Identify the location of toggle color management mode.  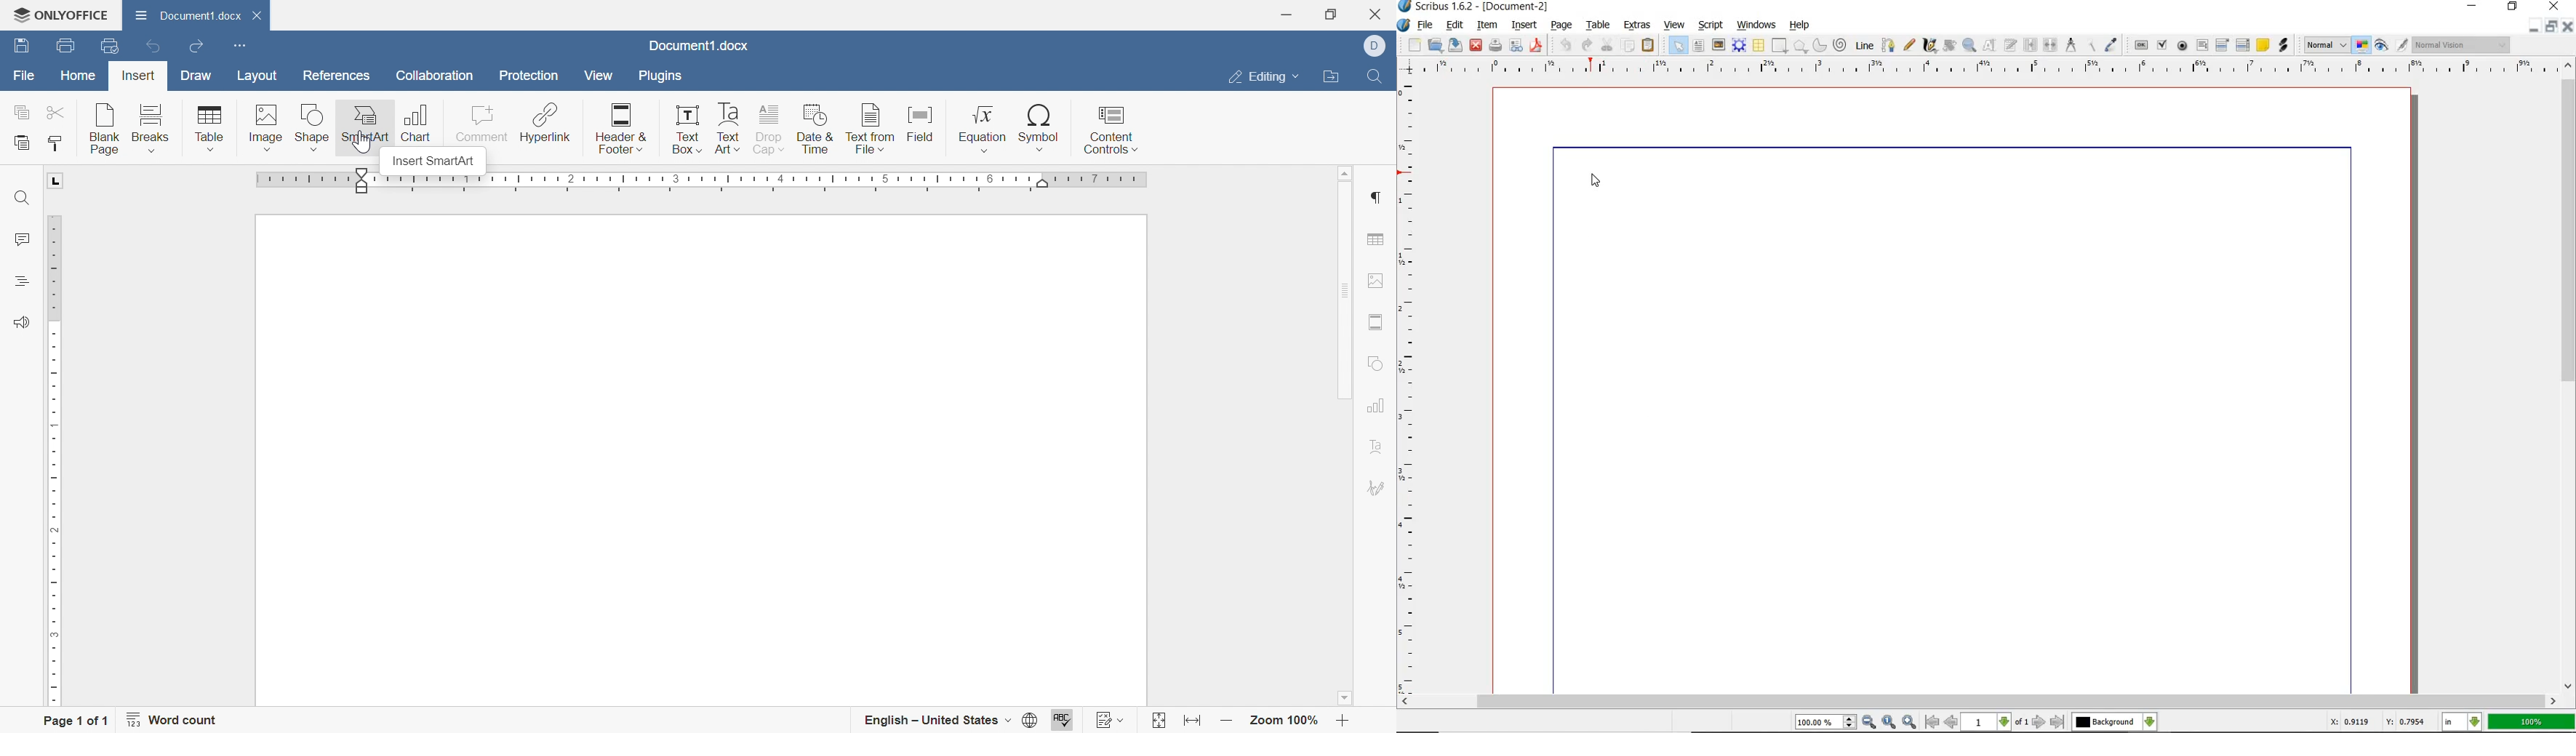
(2360, 45).